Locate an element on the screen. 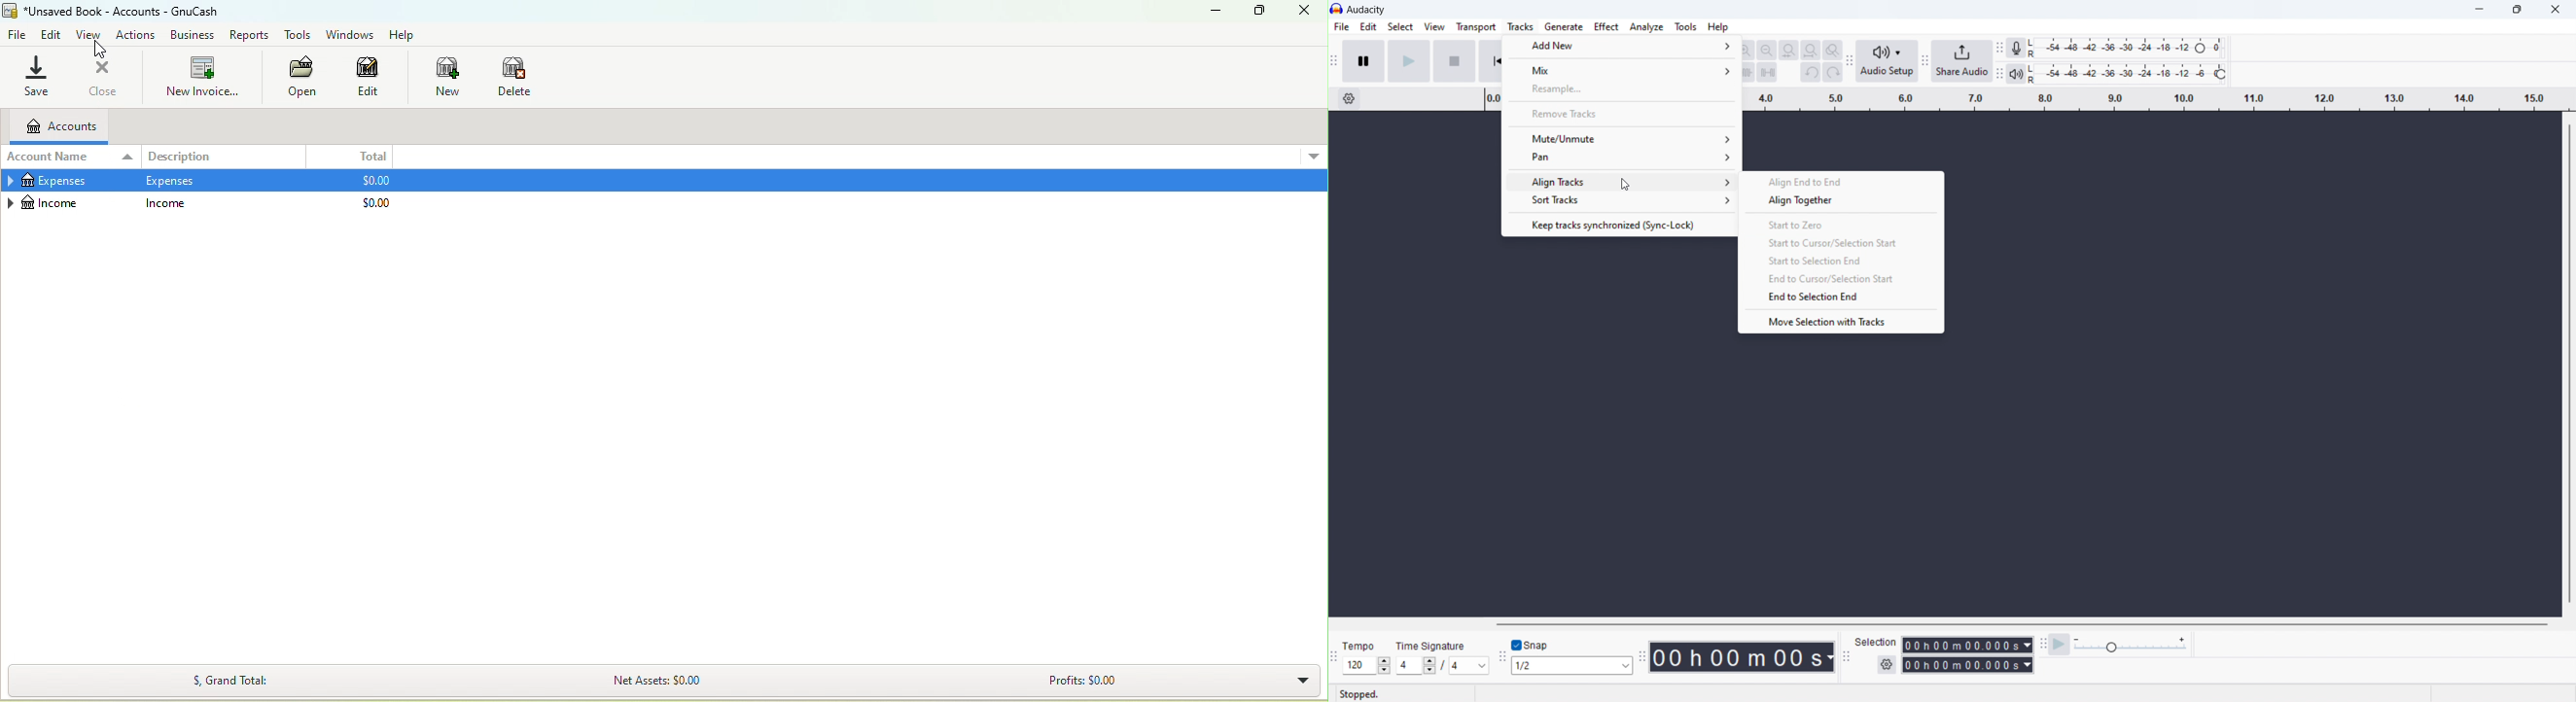 The width and height of the screenshot is (2576, 728). zoom out is located at coordinates (1766, 50).